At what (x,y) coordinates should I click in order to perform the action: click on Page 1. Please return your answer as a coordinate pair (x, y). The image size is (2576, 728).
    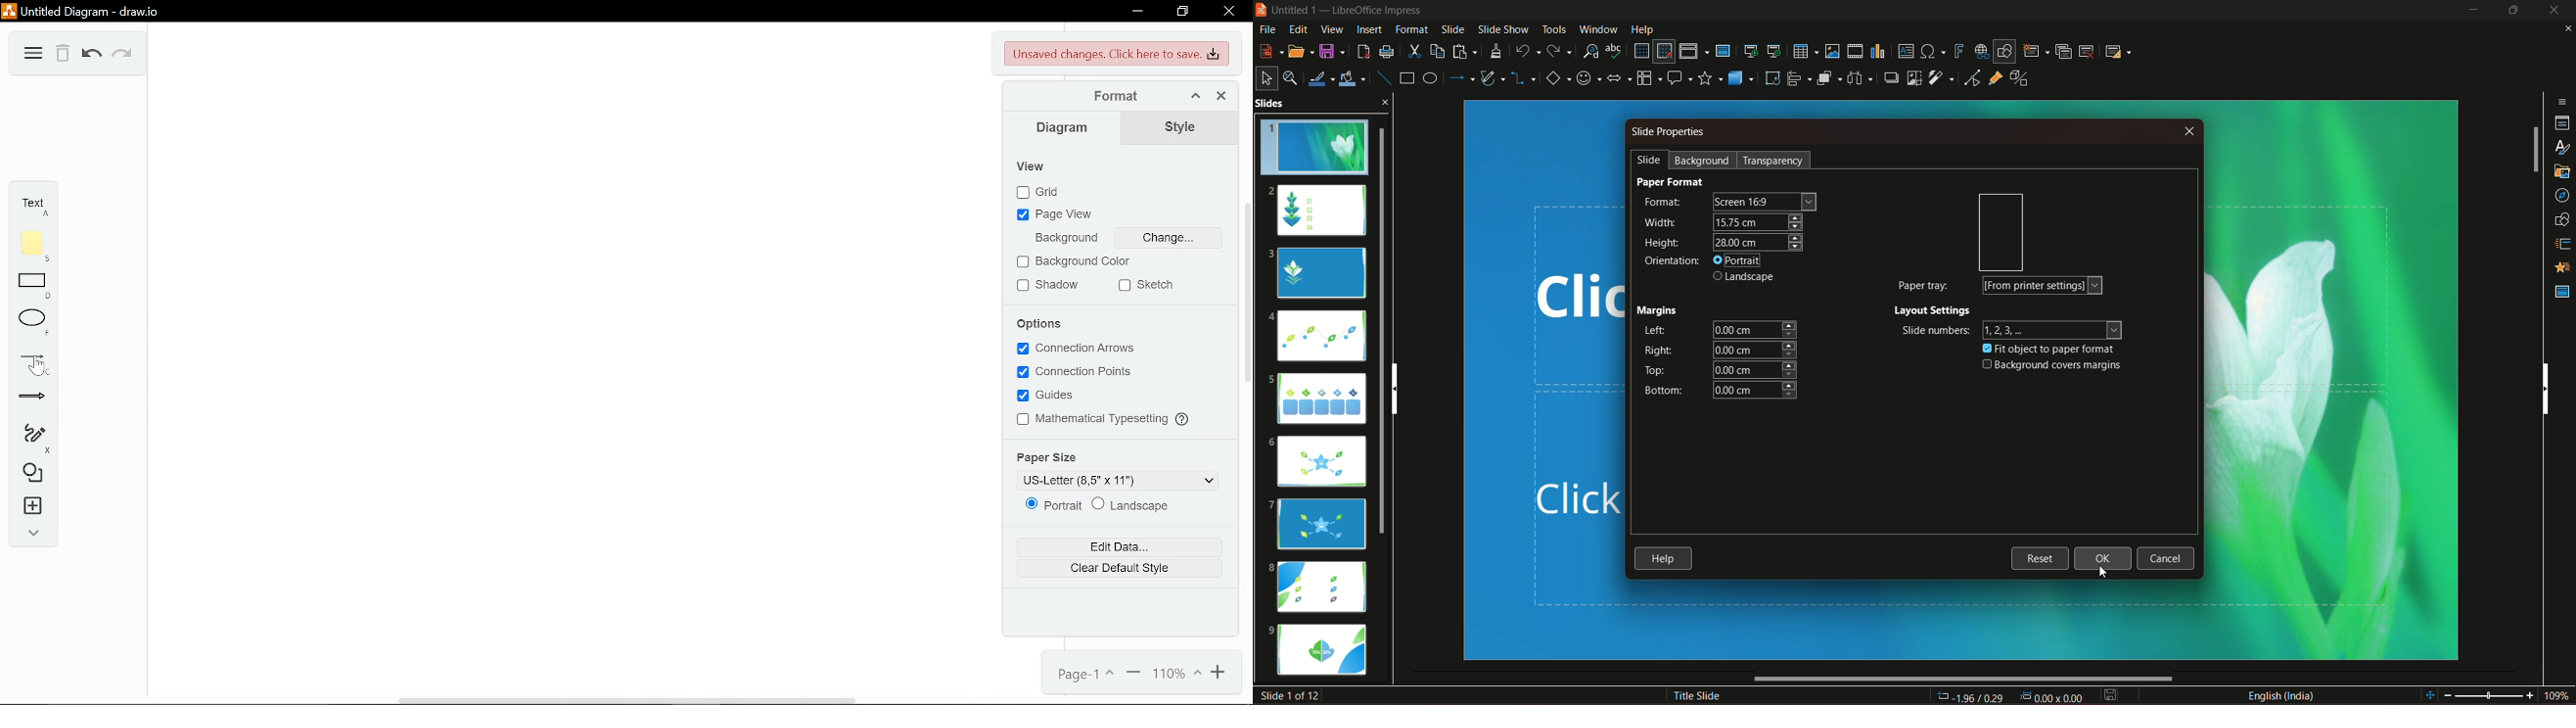
    Looking at the image, I should click on (1085, 675).